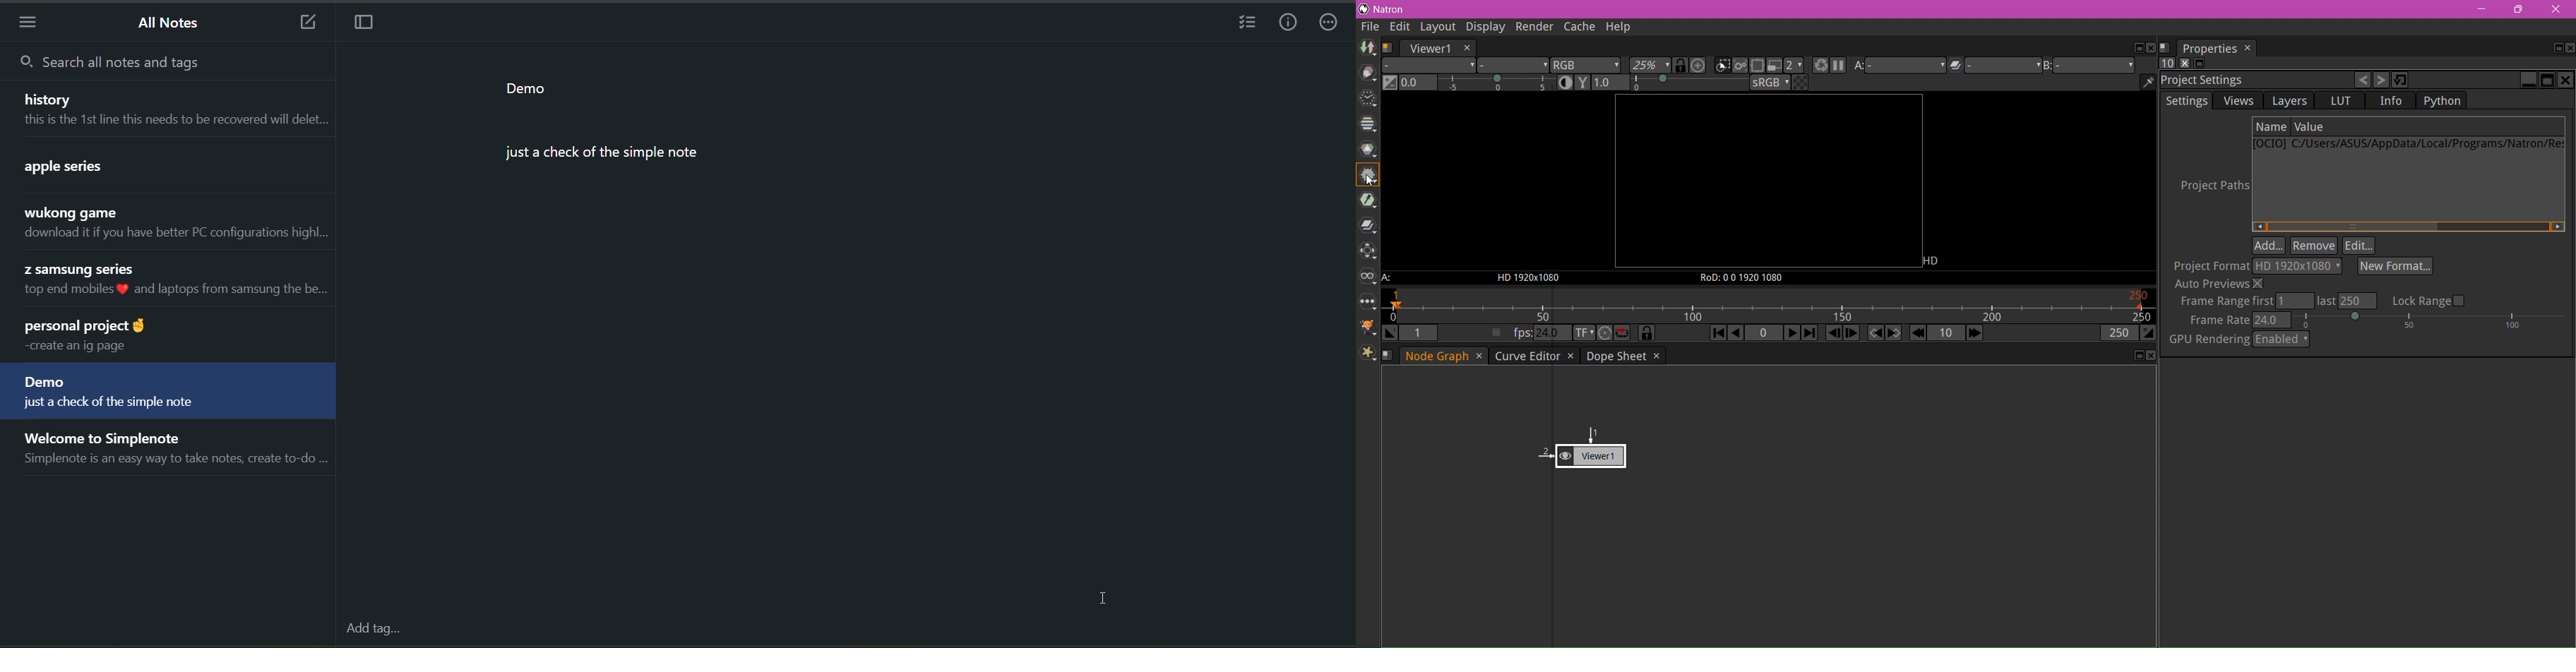  What do you see at coordinates (1716, 334) in the screenshot?
I see `First frame` at bounding box center [1716, 334].